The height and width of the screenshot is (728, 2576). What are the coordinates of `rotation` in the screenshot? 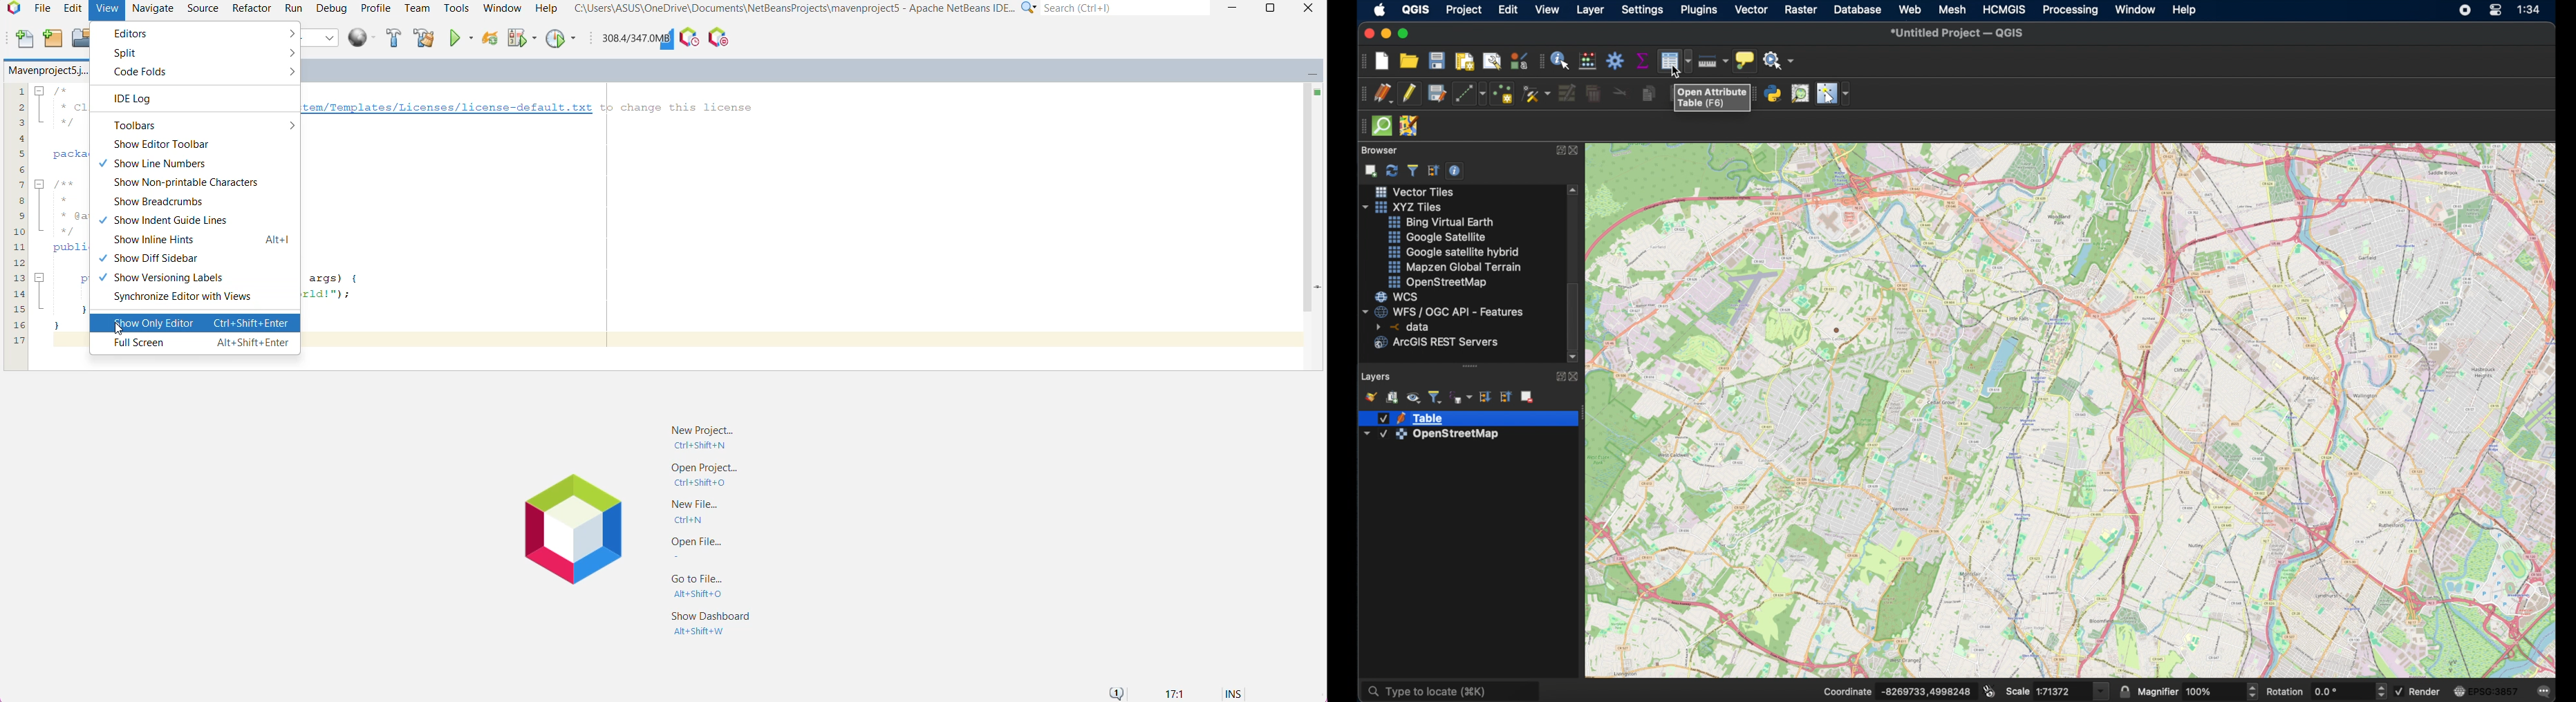 It's located at (2285, 691).